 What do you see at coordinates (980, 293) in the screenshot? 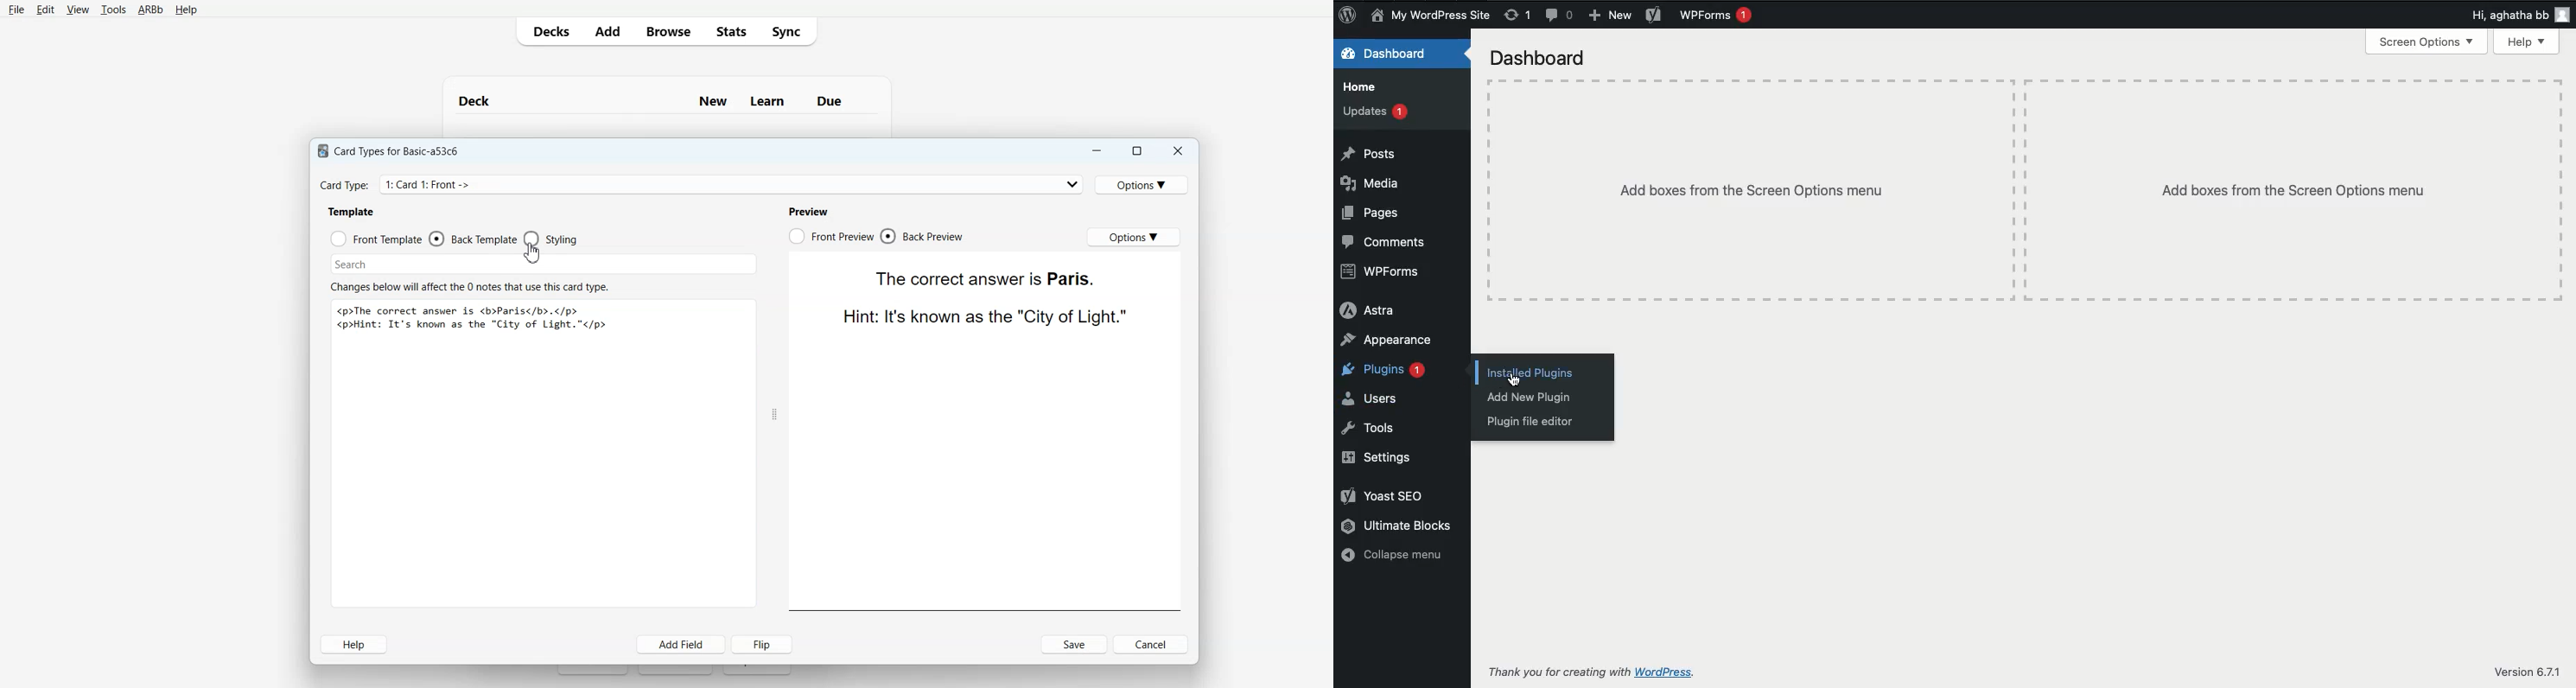
I see `The correct answer is Paris.
Hint: It's known as the "City of Light."` at bounding box center [980, 293].